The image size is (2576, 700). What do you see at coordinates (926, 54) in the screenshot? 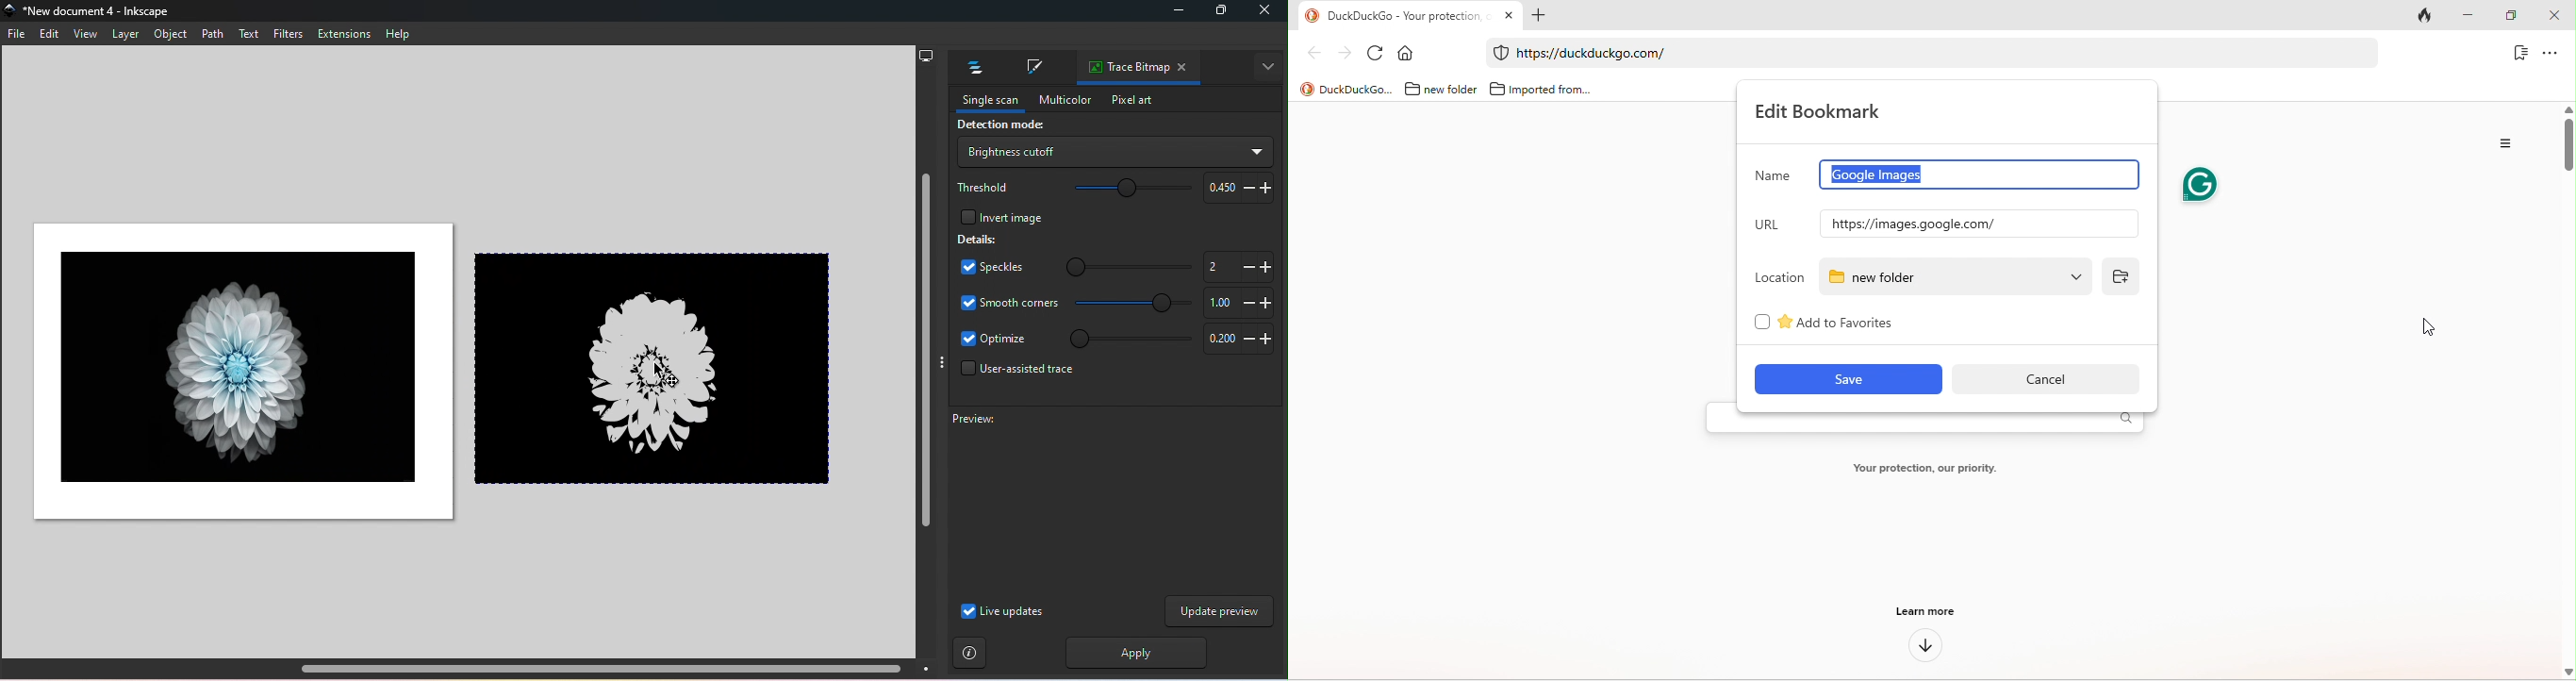
I see `Display options` at bounding box center [926, 54].